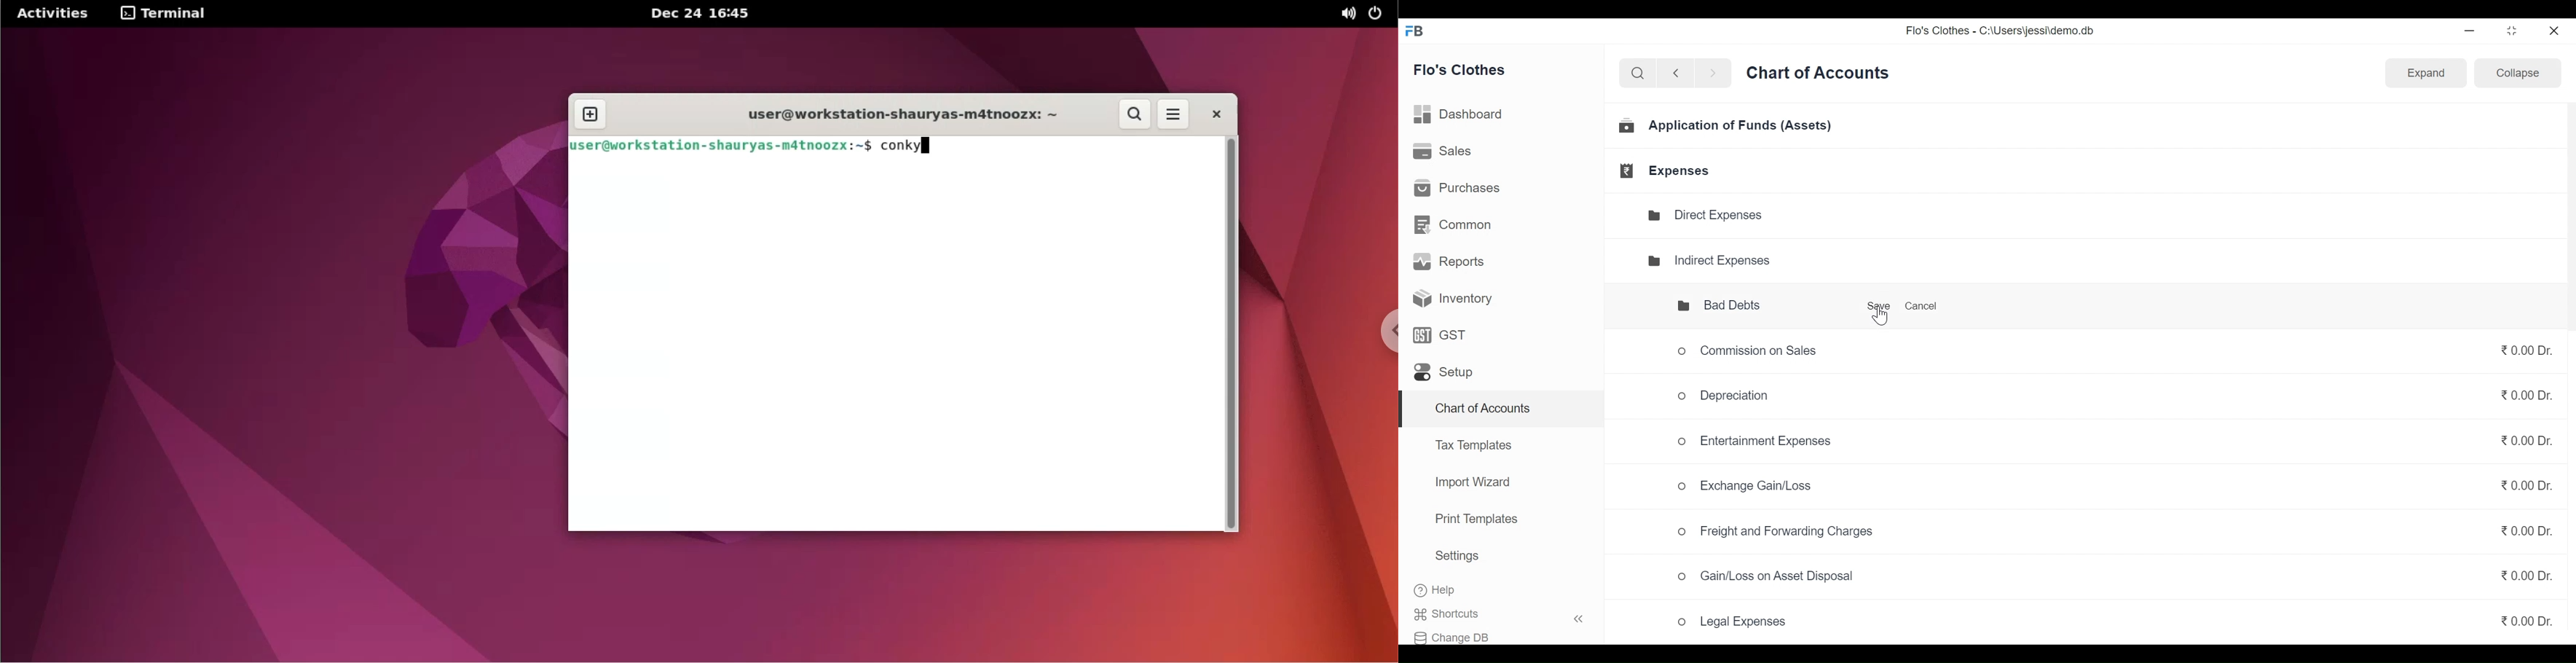 This screenshot has width=2576, height=672. What do you see at coordinates (1458, 635) in the screenshot?
I see `Change DB` at bounding box center [1458, 635].